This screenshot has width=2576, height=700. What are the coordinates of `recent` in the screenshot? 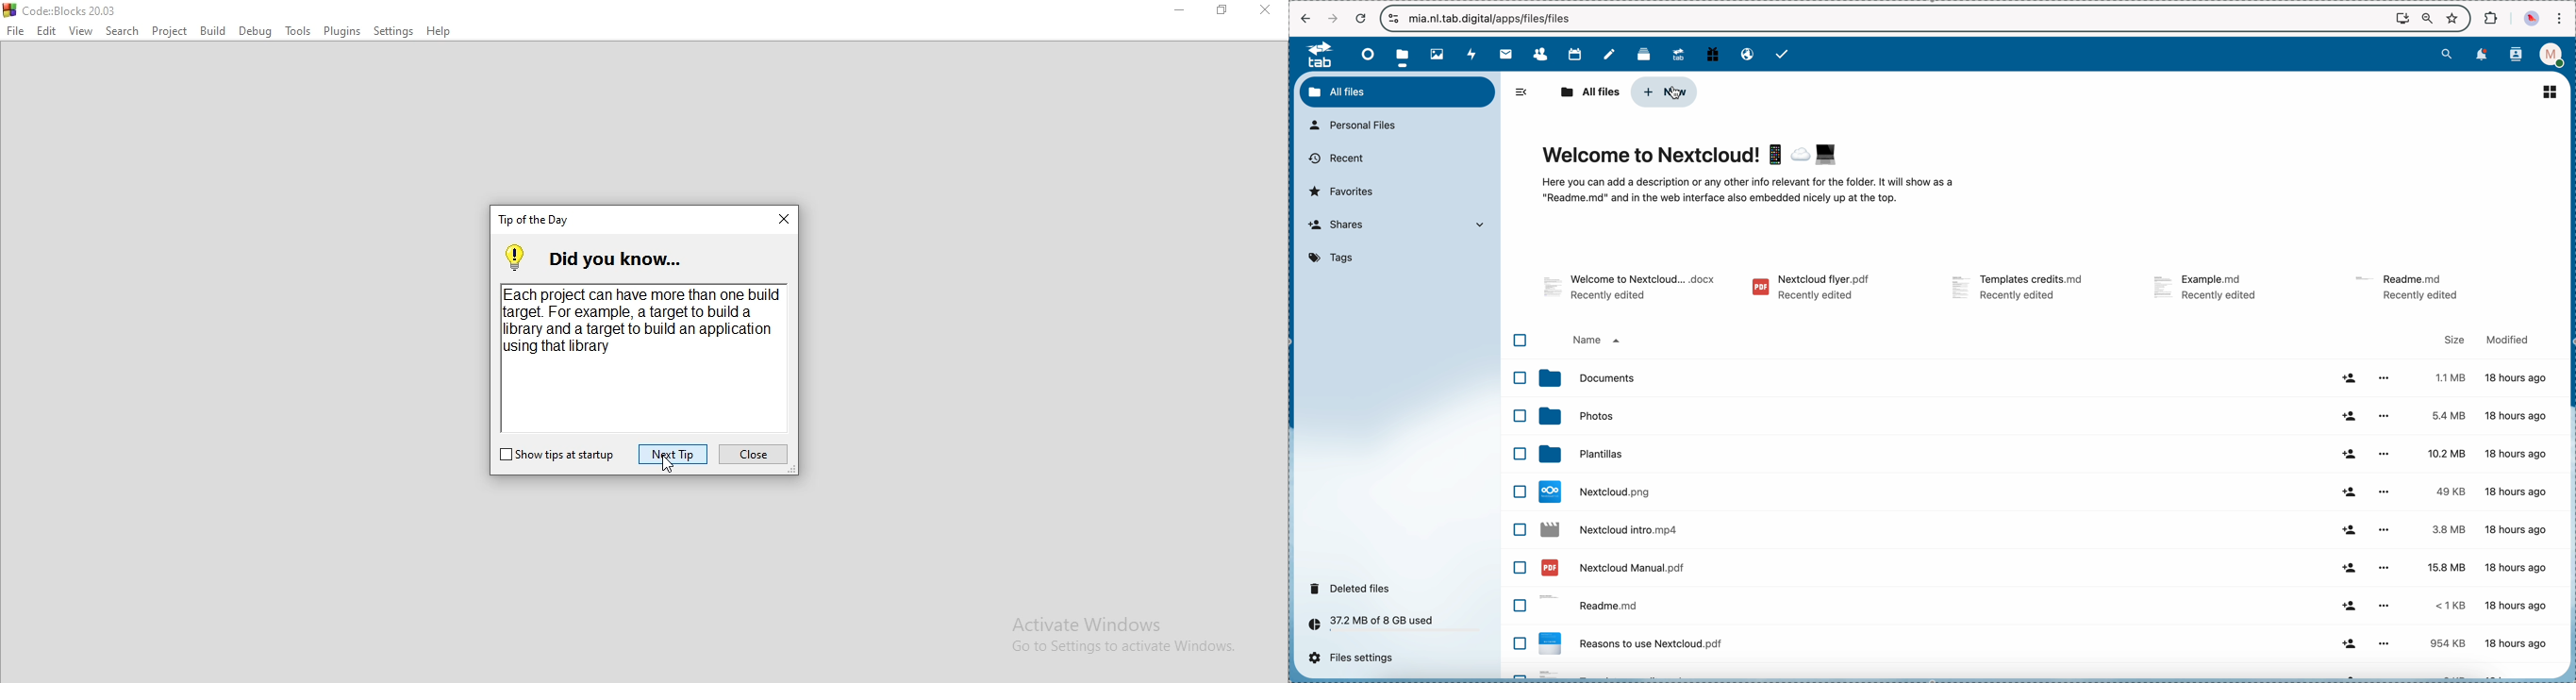 It's located at (1336, 159).